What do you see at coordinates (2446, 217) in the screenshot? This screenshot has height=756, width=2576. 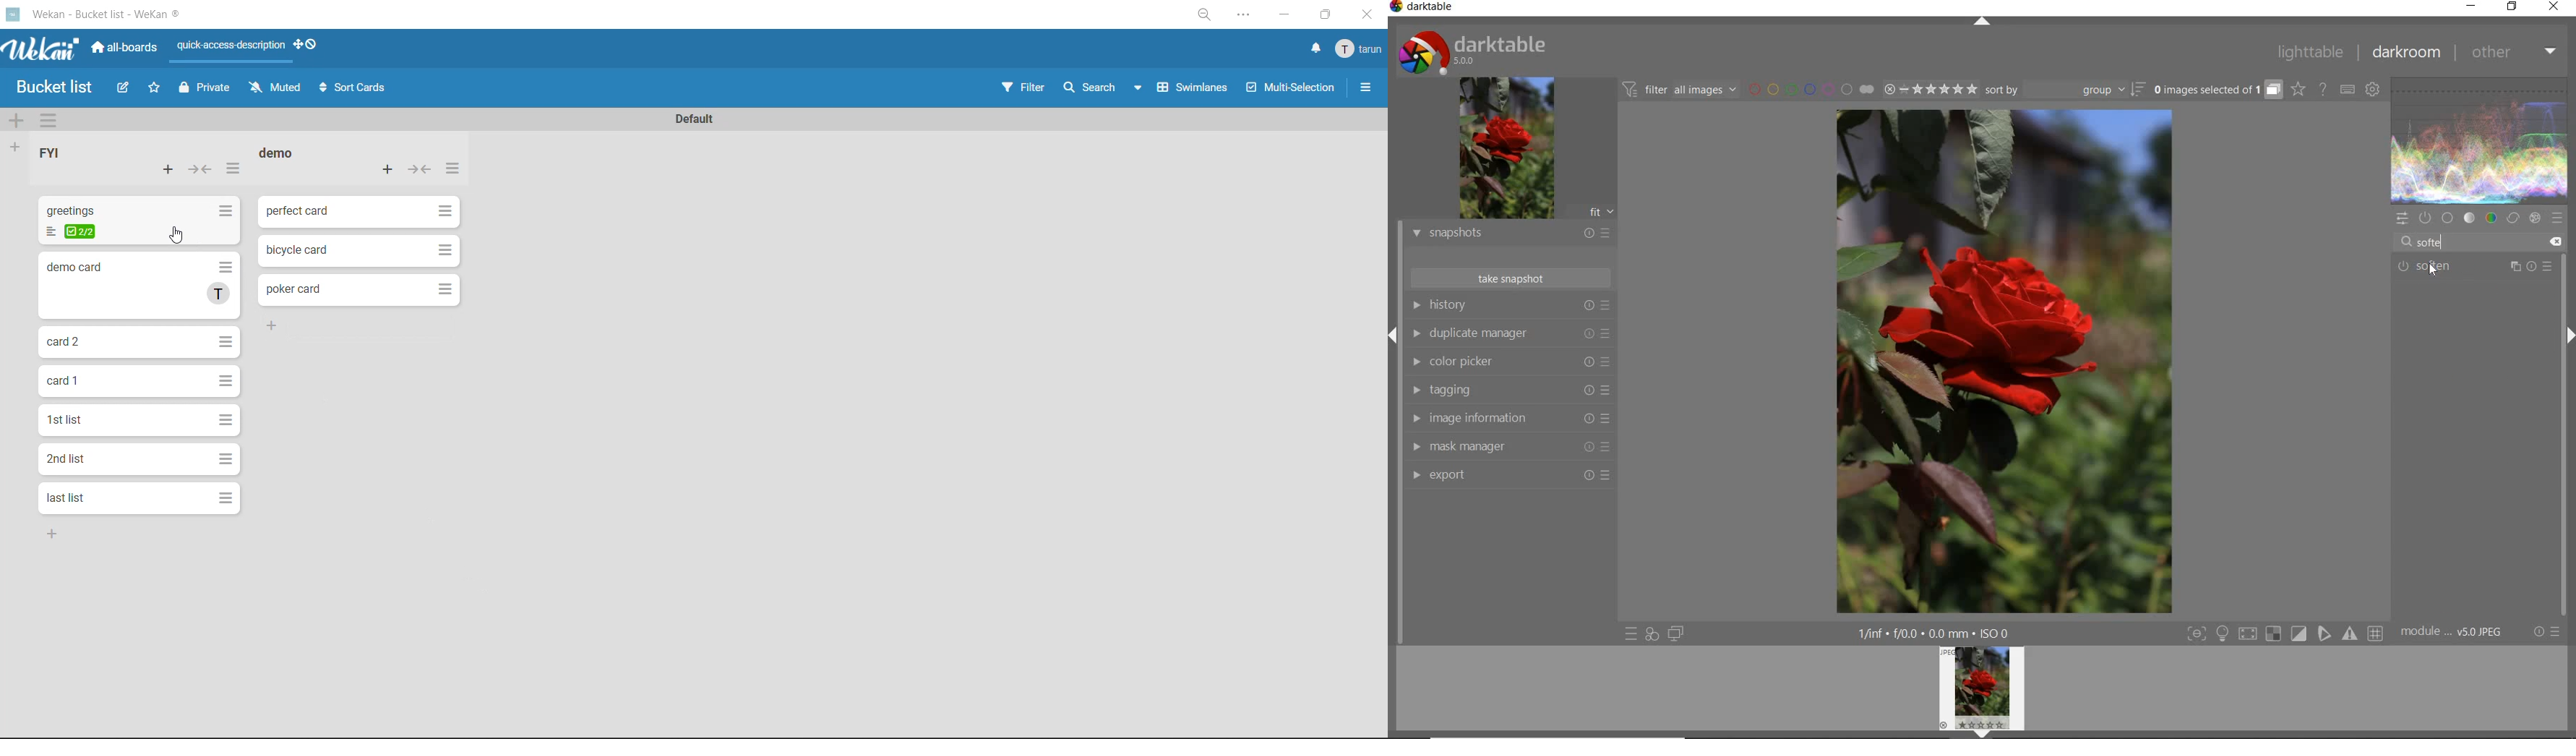 I see `base` at bounding box center [2446, 217].